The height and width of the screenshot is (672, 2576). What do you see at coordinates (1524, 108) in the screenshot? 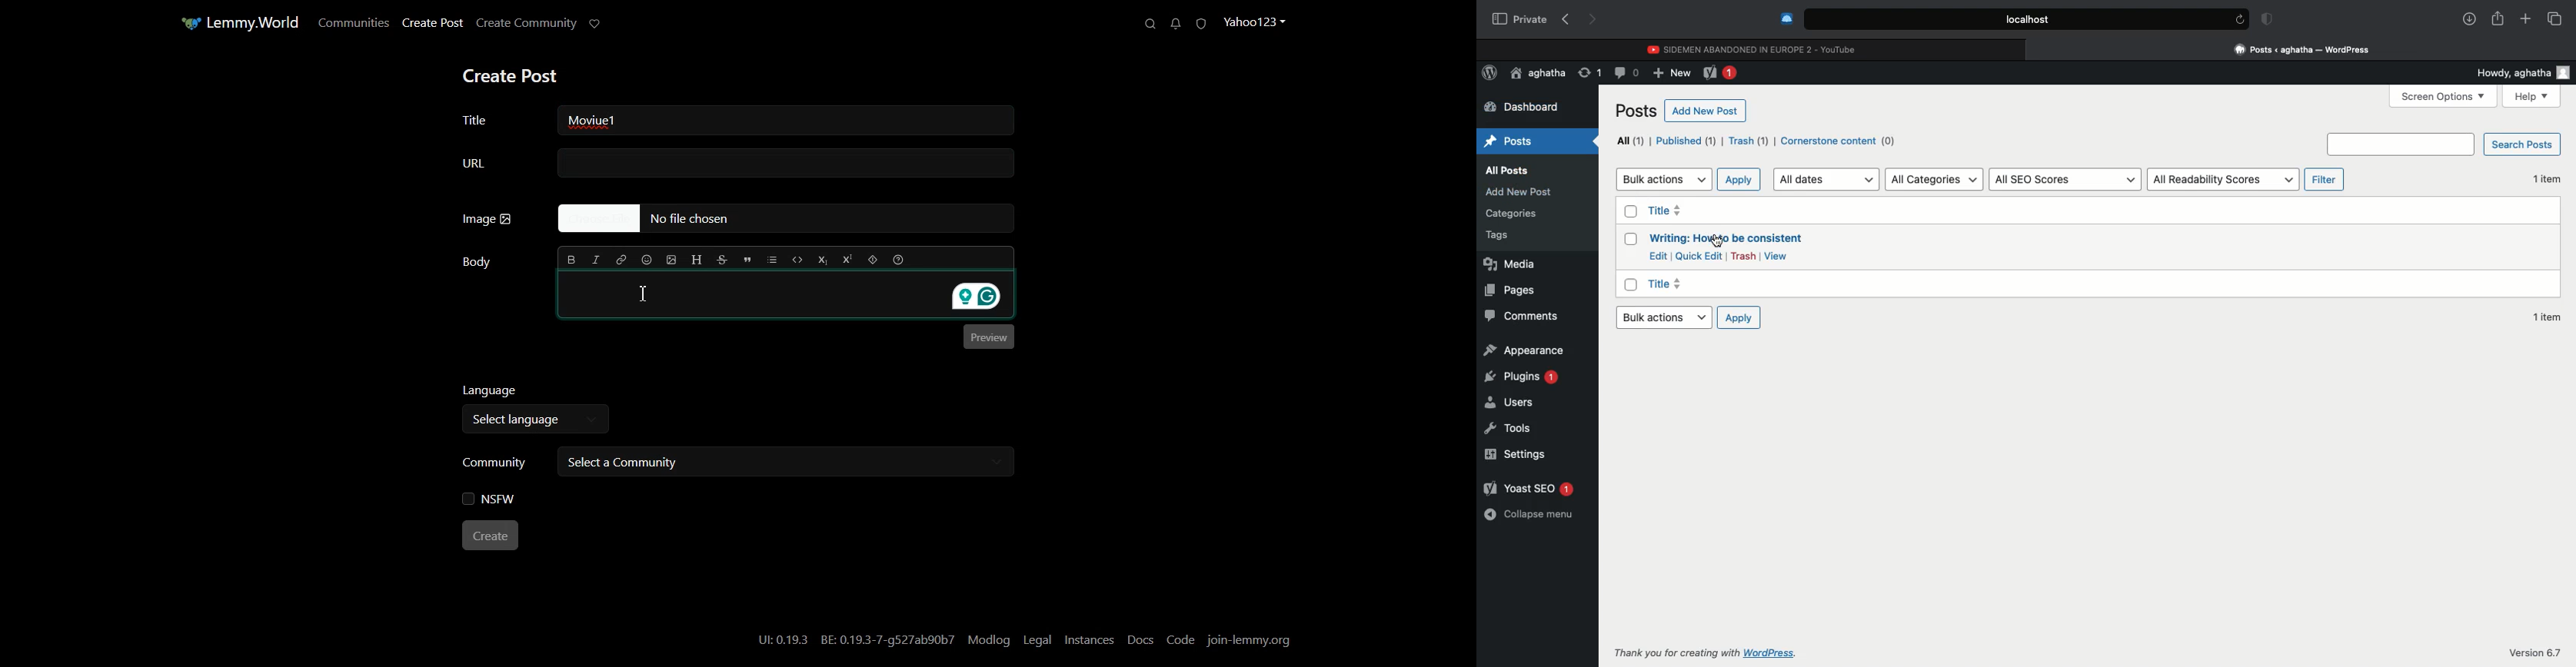
I see `Dashboard` at bounding box center [1524, 108].